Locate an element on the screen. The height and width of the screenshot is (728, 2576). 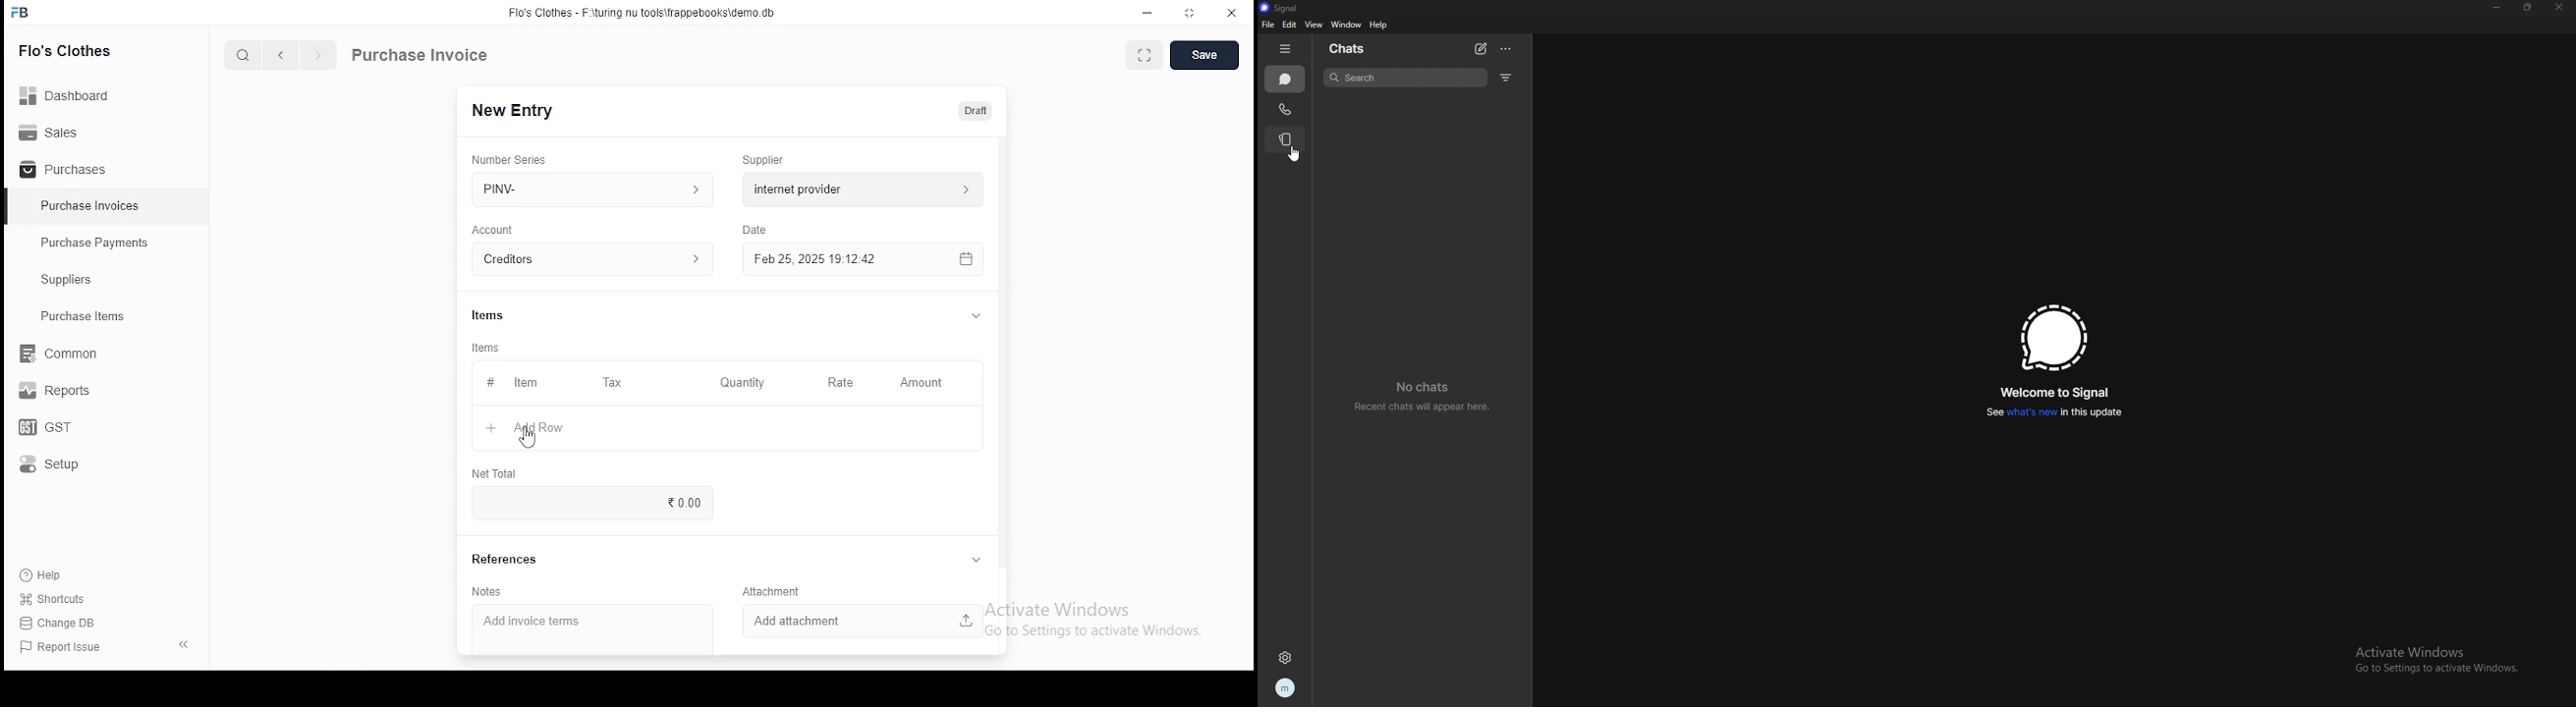
gst is located at coordinates (45, 429).